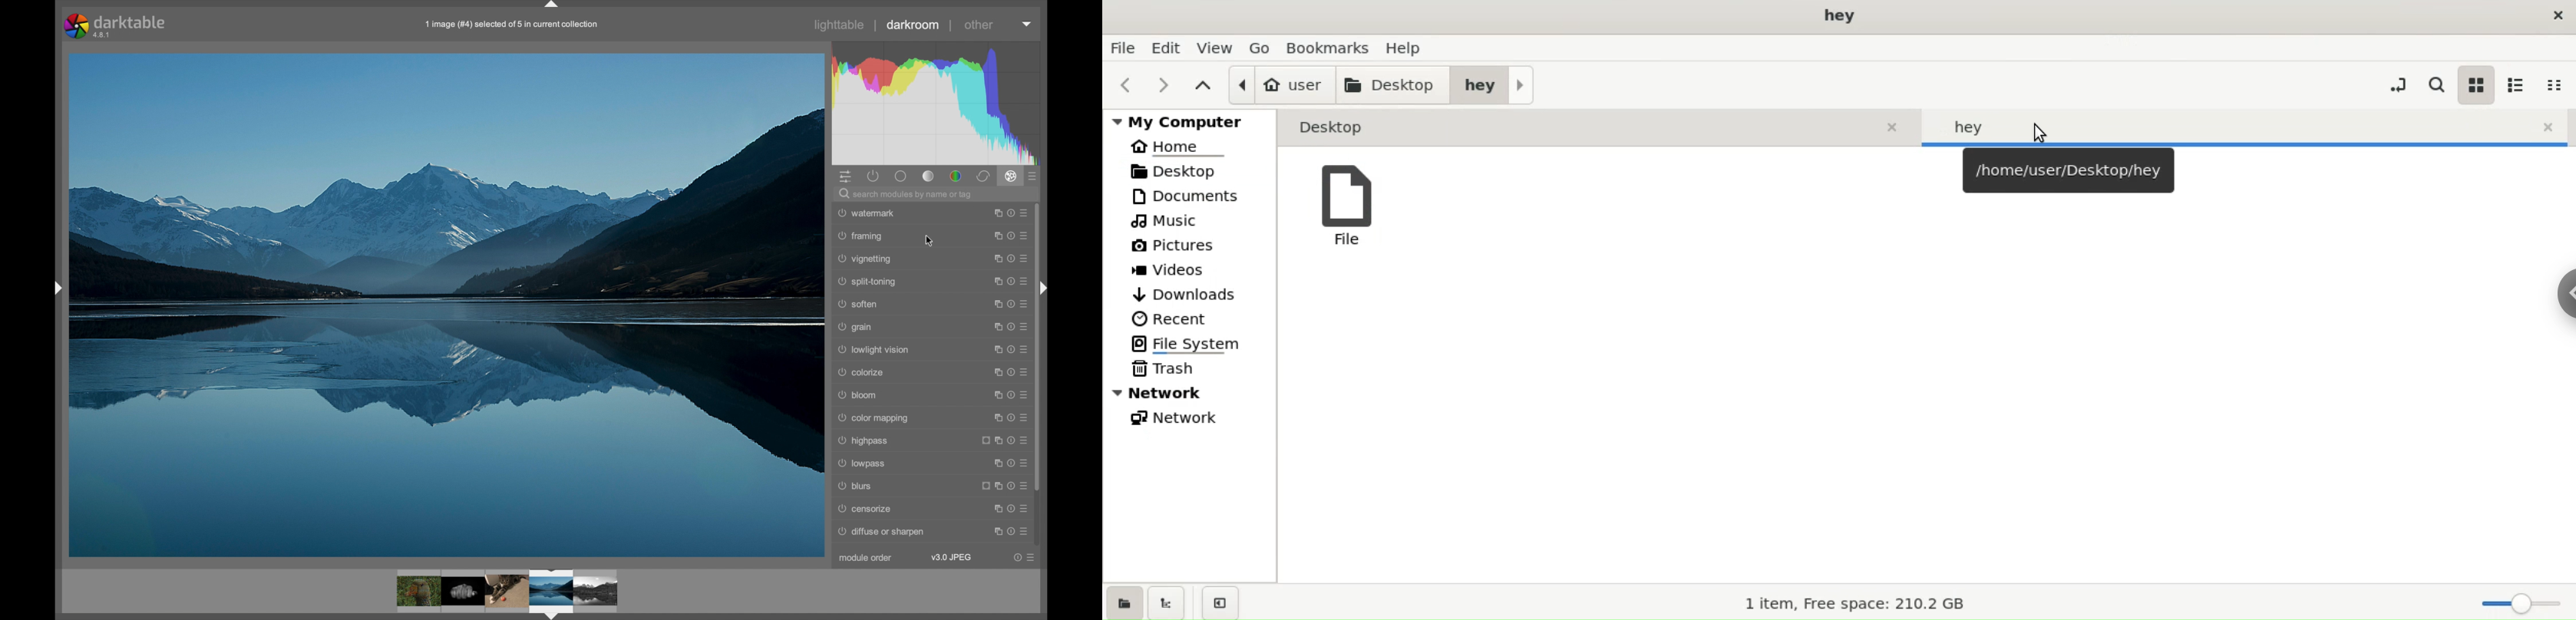  What do you see at coordinates (930, 242) in the screenshot?
I see `cursor` at bounding box center [930, 242].